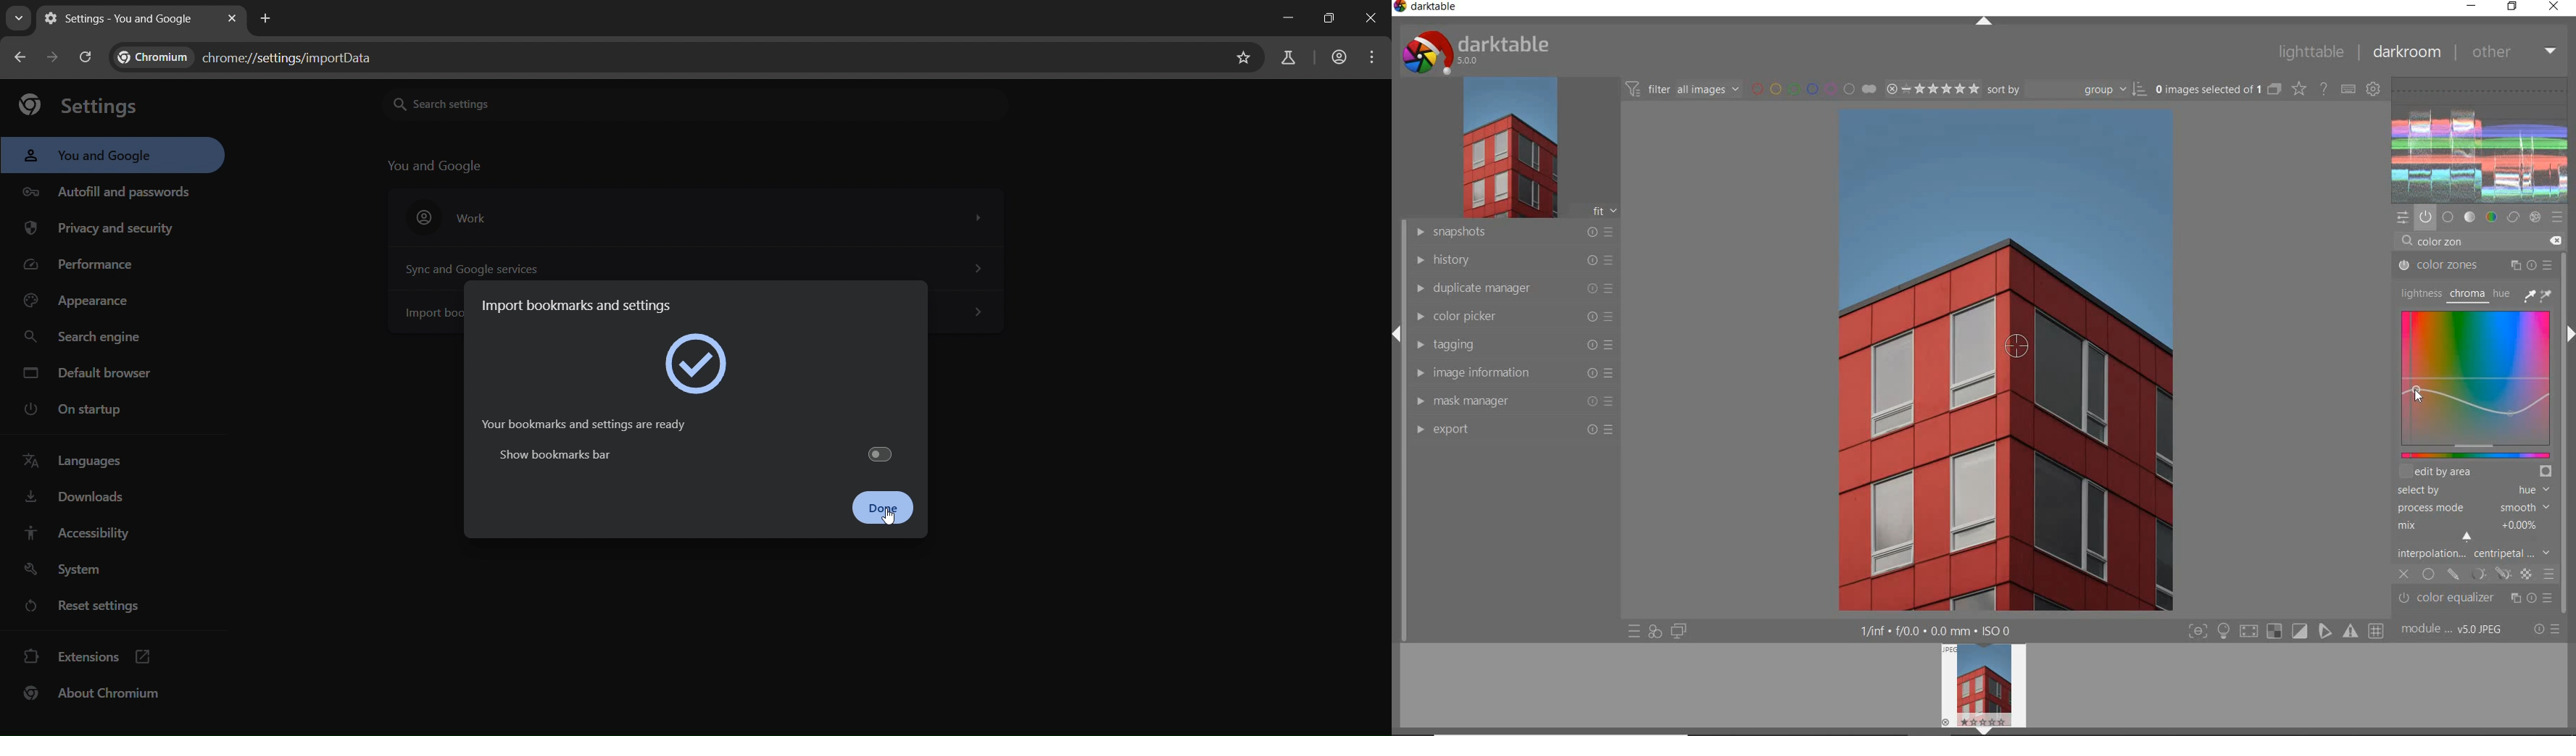 This screenshot has width=2576, height=756. I want to click on tagging, so click(1511, 345).